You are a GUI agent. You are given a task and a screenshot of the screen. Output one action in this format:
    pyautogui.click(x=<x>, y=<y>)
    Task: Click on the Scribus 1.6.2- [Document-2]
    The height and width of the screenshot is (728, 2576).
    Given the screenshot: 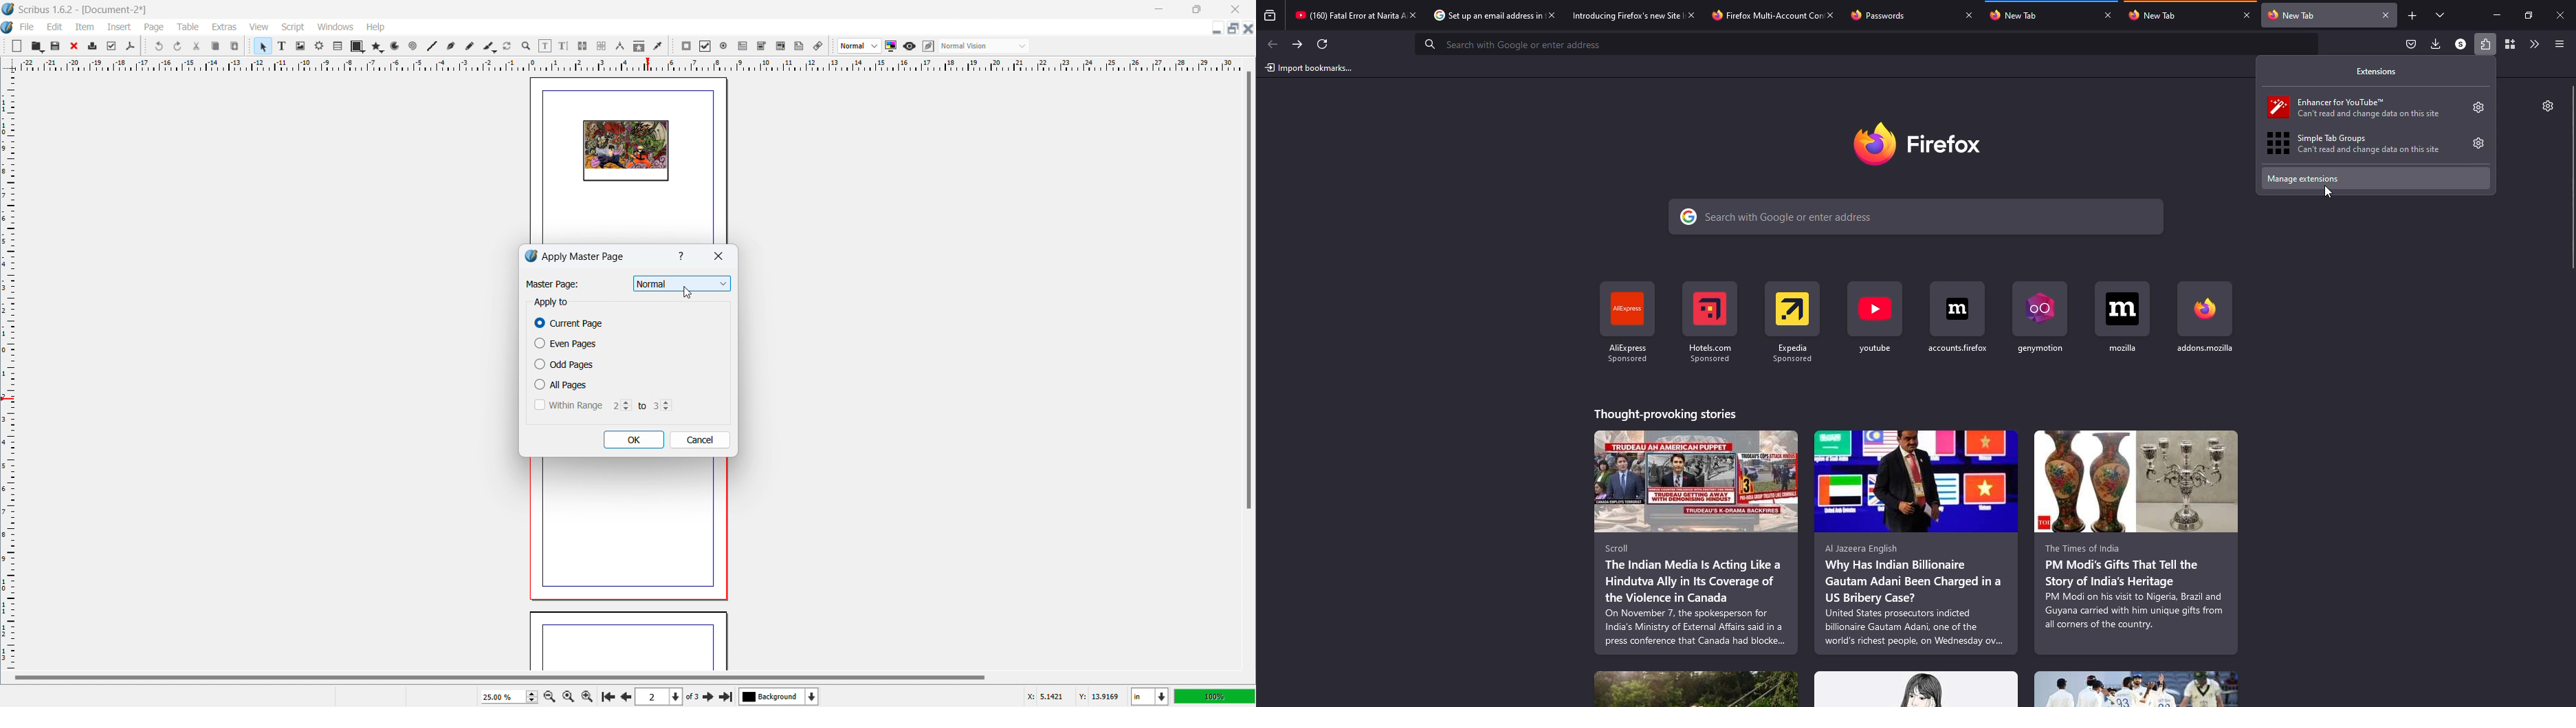 What is the action you would take?
    pyautogui.click(x=84, y=9)
    